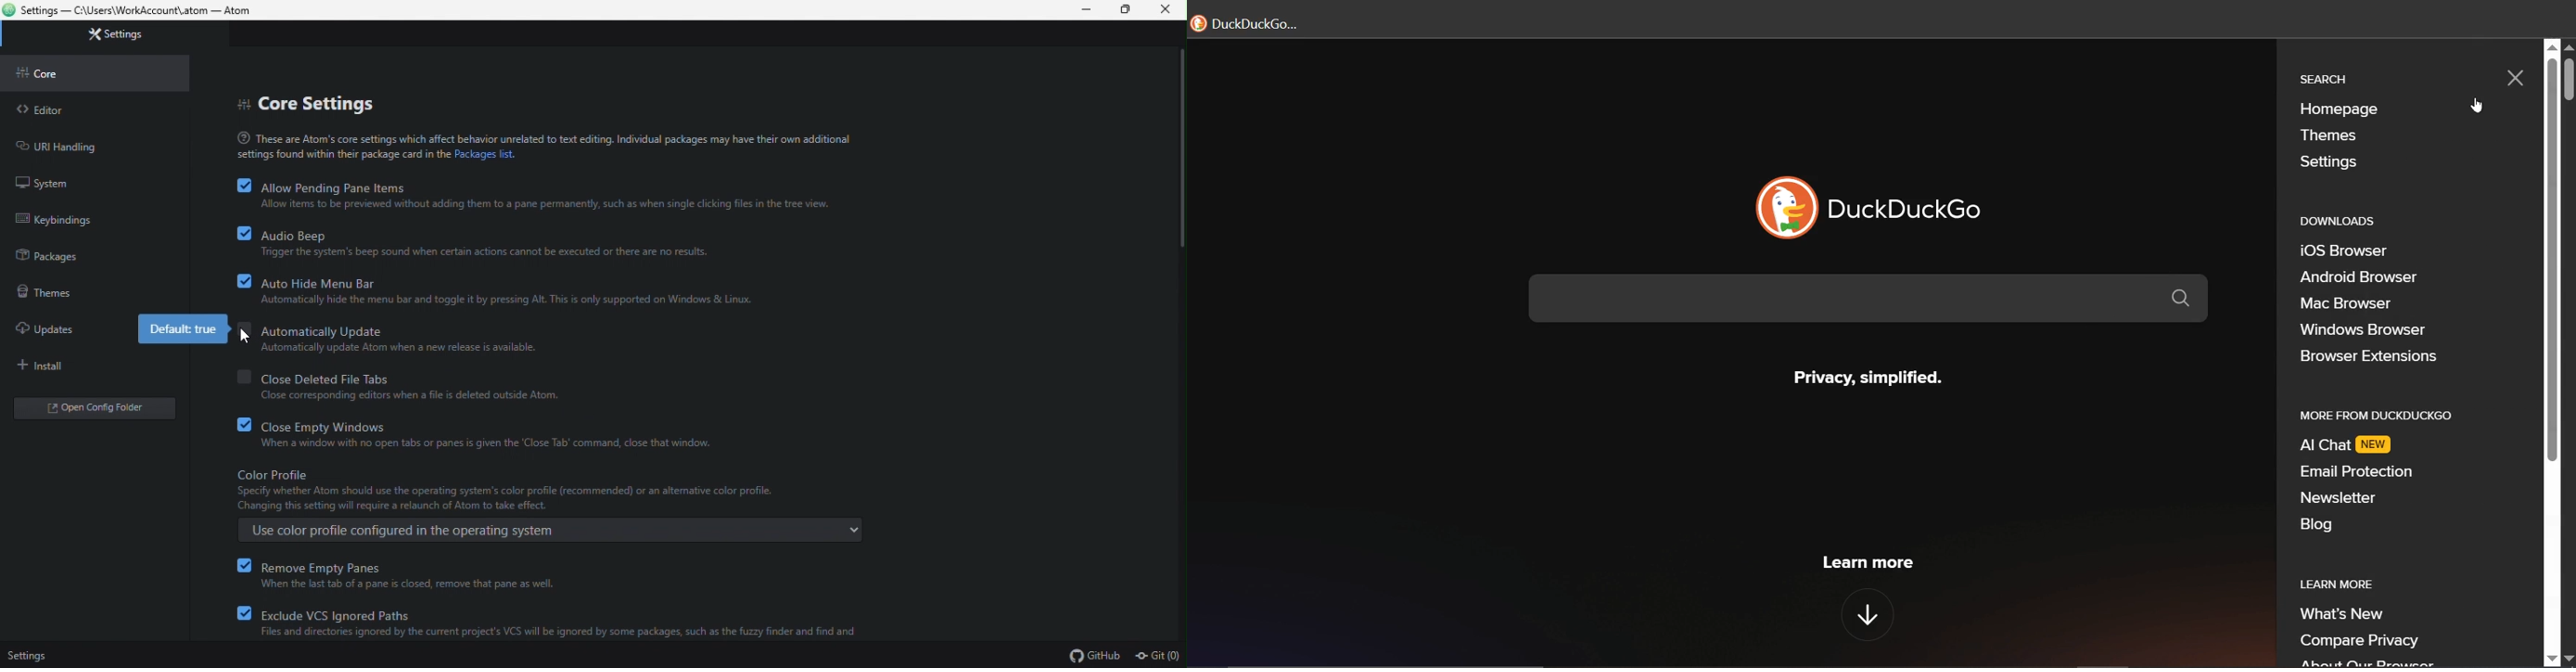 This screenshot has width=2576, height=672. I want to click on auto hide menu bar, so click(497, 289).